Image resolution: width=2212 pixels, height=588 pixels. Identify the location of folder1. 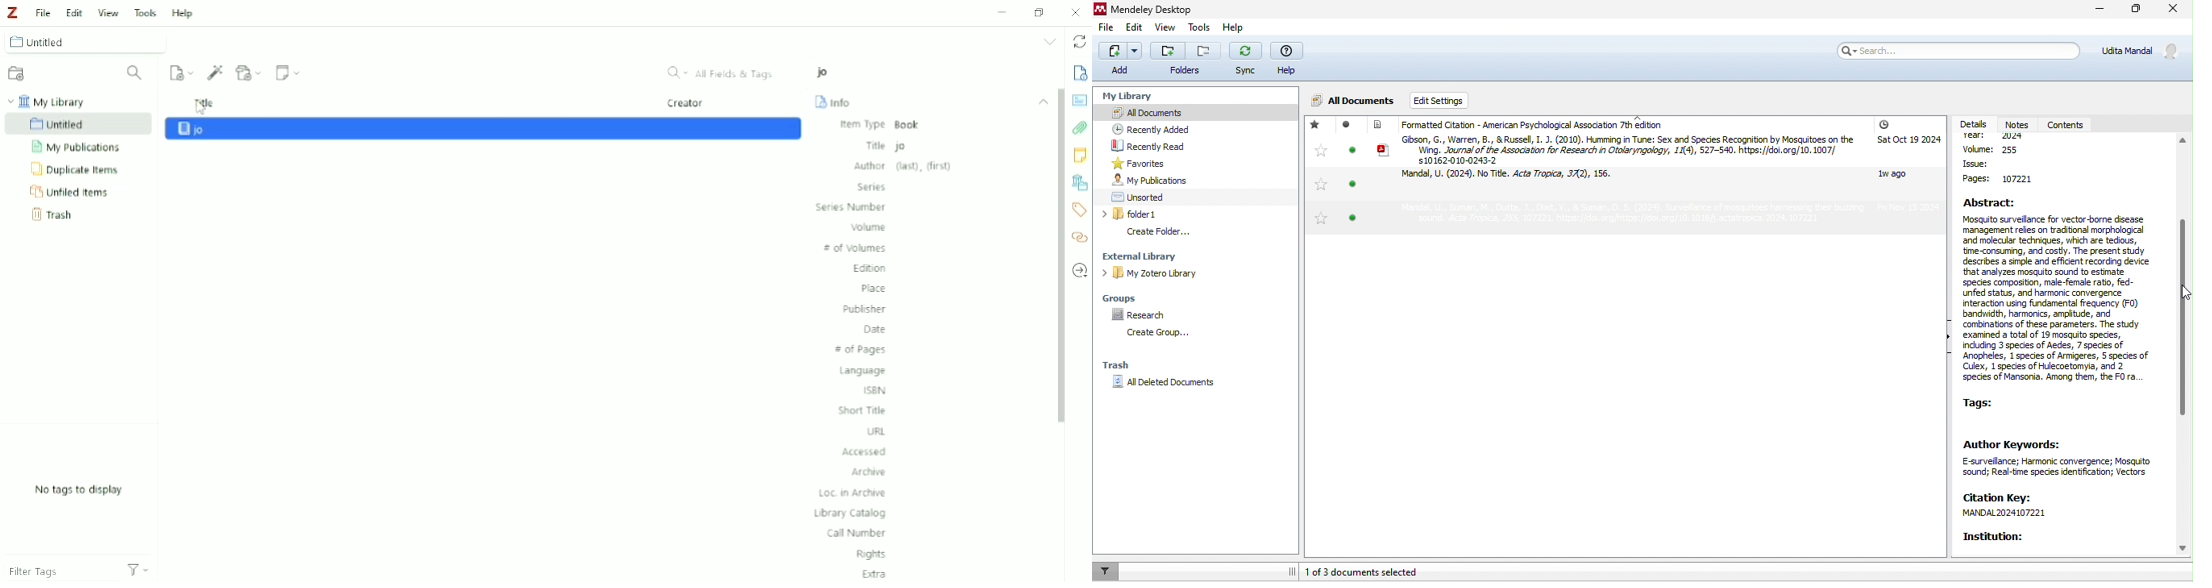
(1171, 214).